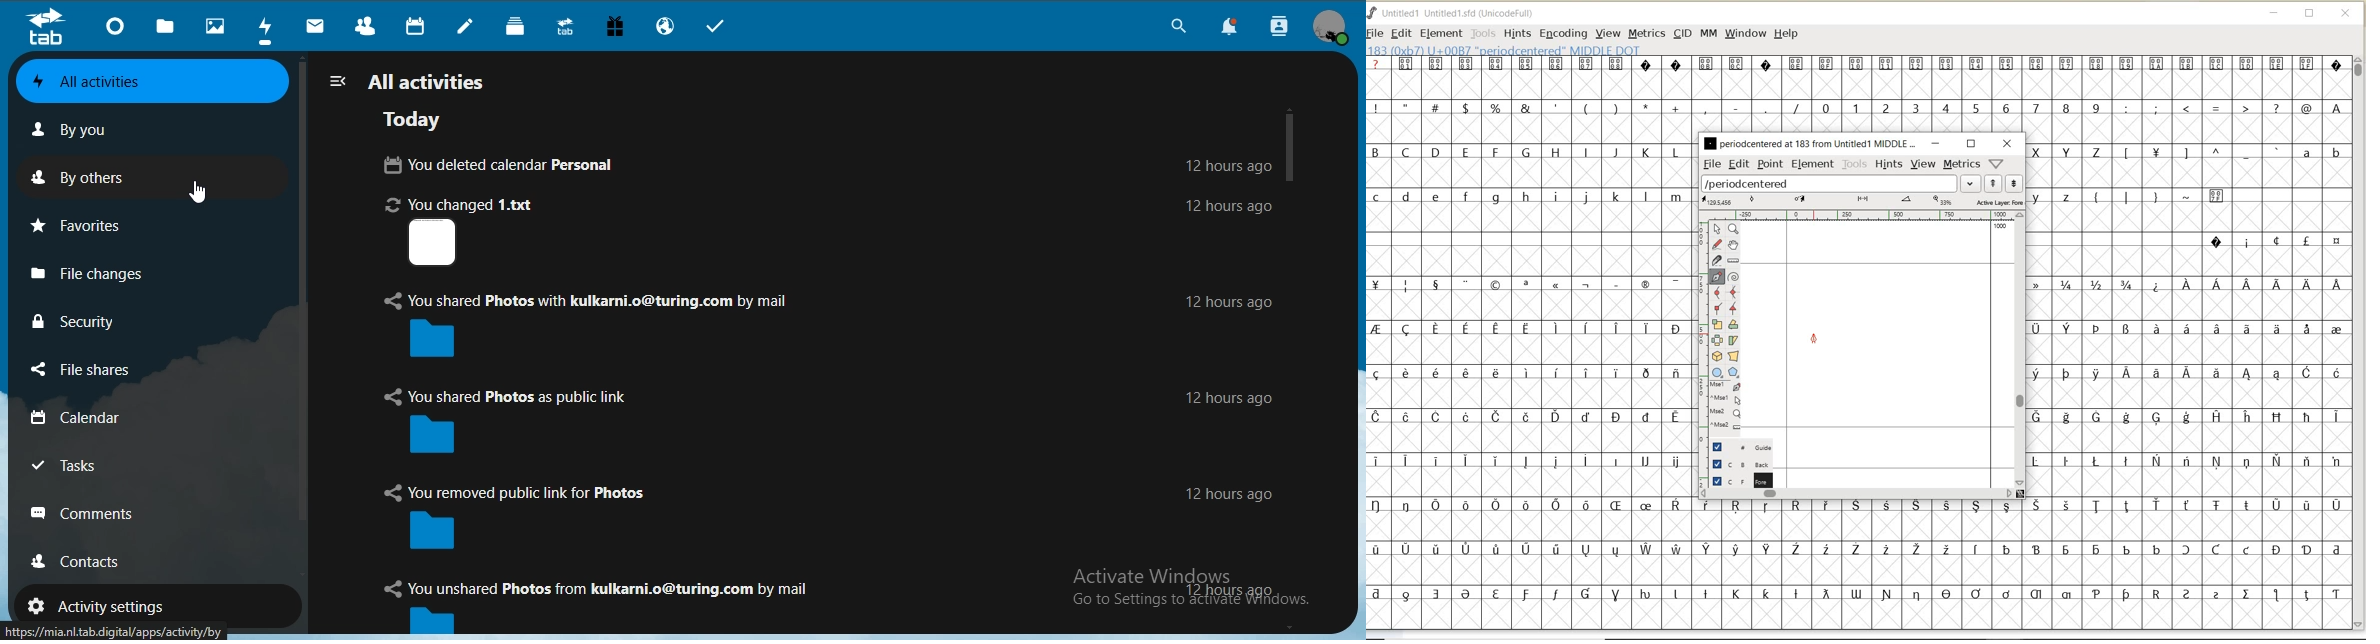 The height and width of the screenshot is (644, 2380). I want to click on change whether spiro is active or not, so click(1733, 275).